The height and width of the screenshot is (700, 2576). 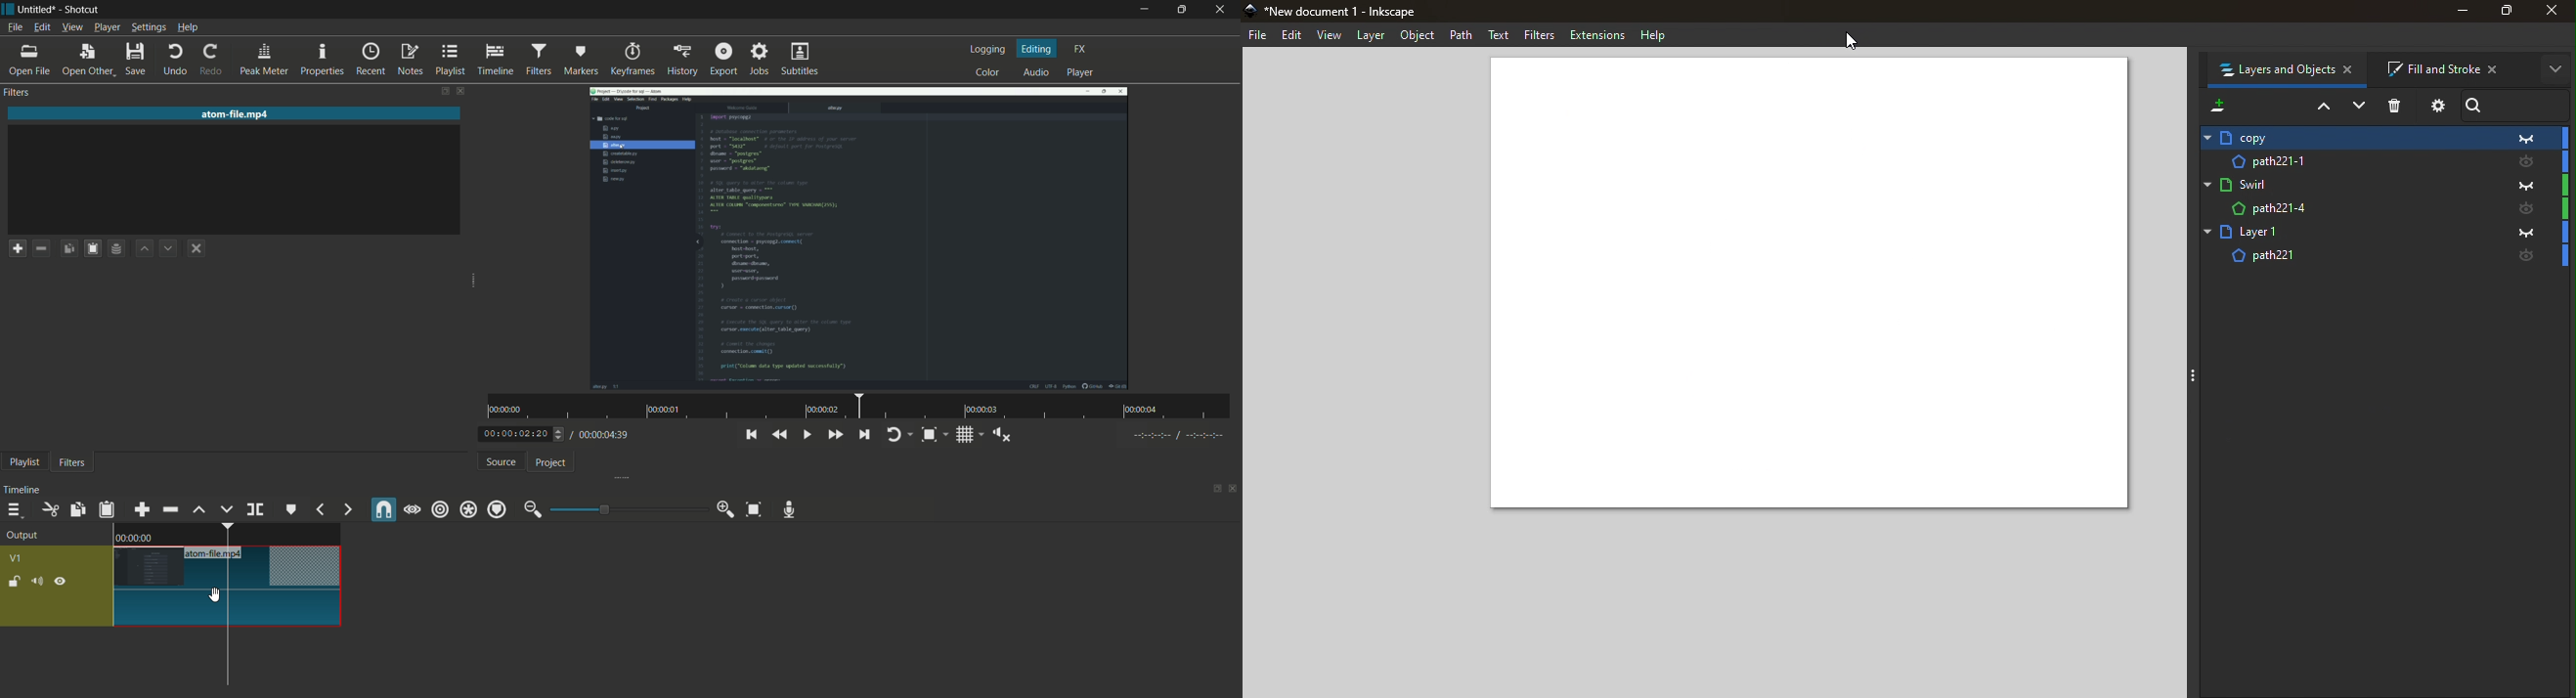 What do you see at coordinates (533, 509) in the screenshot?
I see `zoom out` at bounding box center [533, 509].